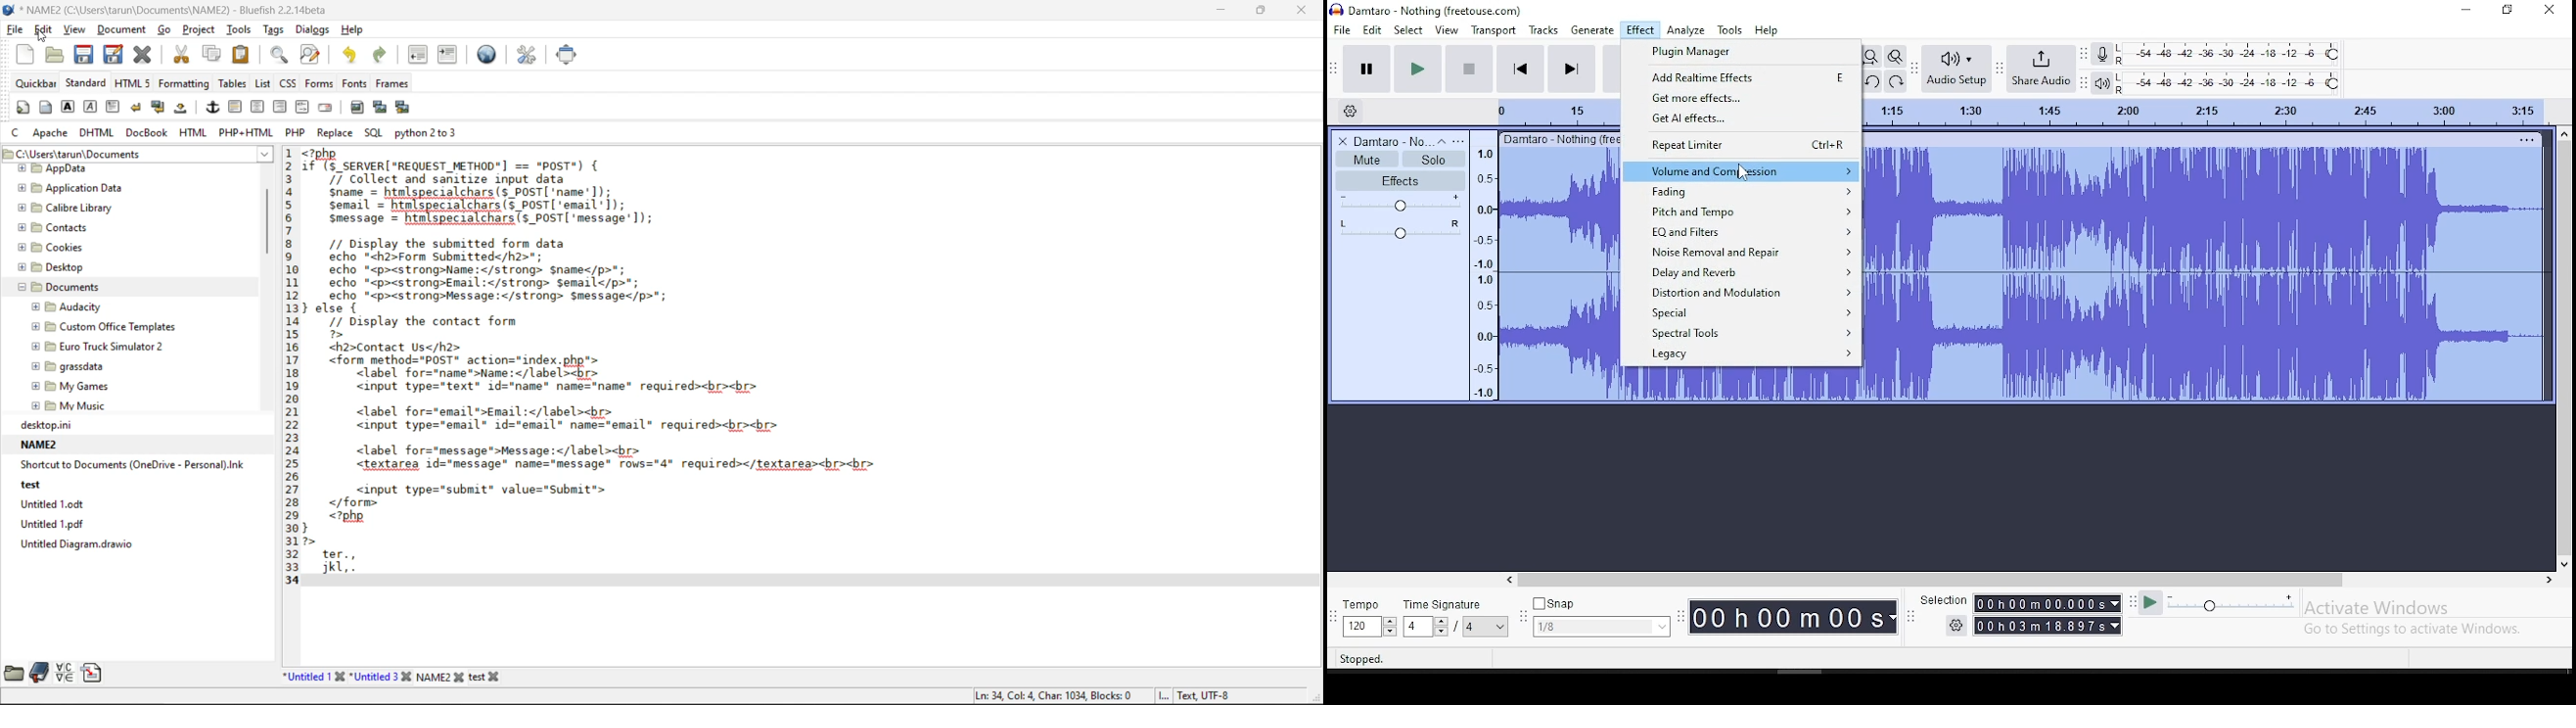 The image size is (2576, 728). Describe the element at coordinates (121, 30) in the screenshot. I see `document` at that location.